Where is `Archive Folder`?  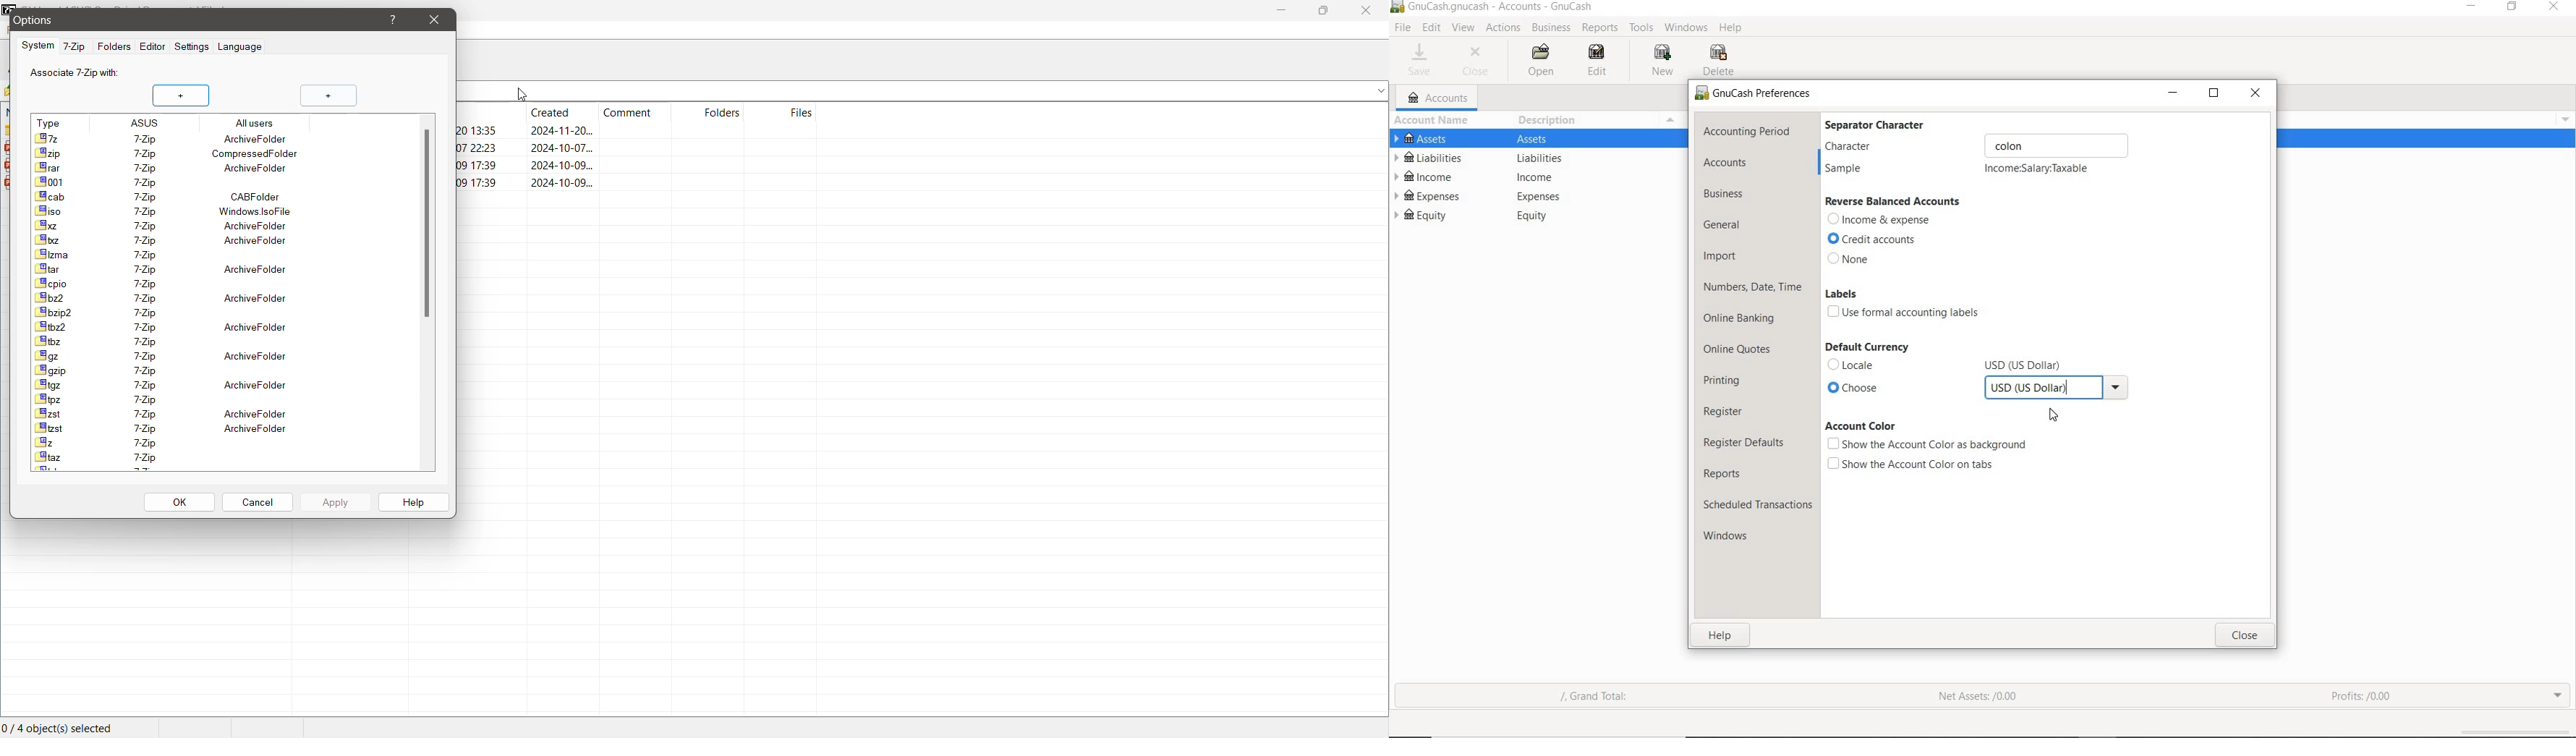 Archive Folder is located at coordinates (177, 270).